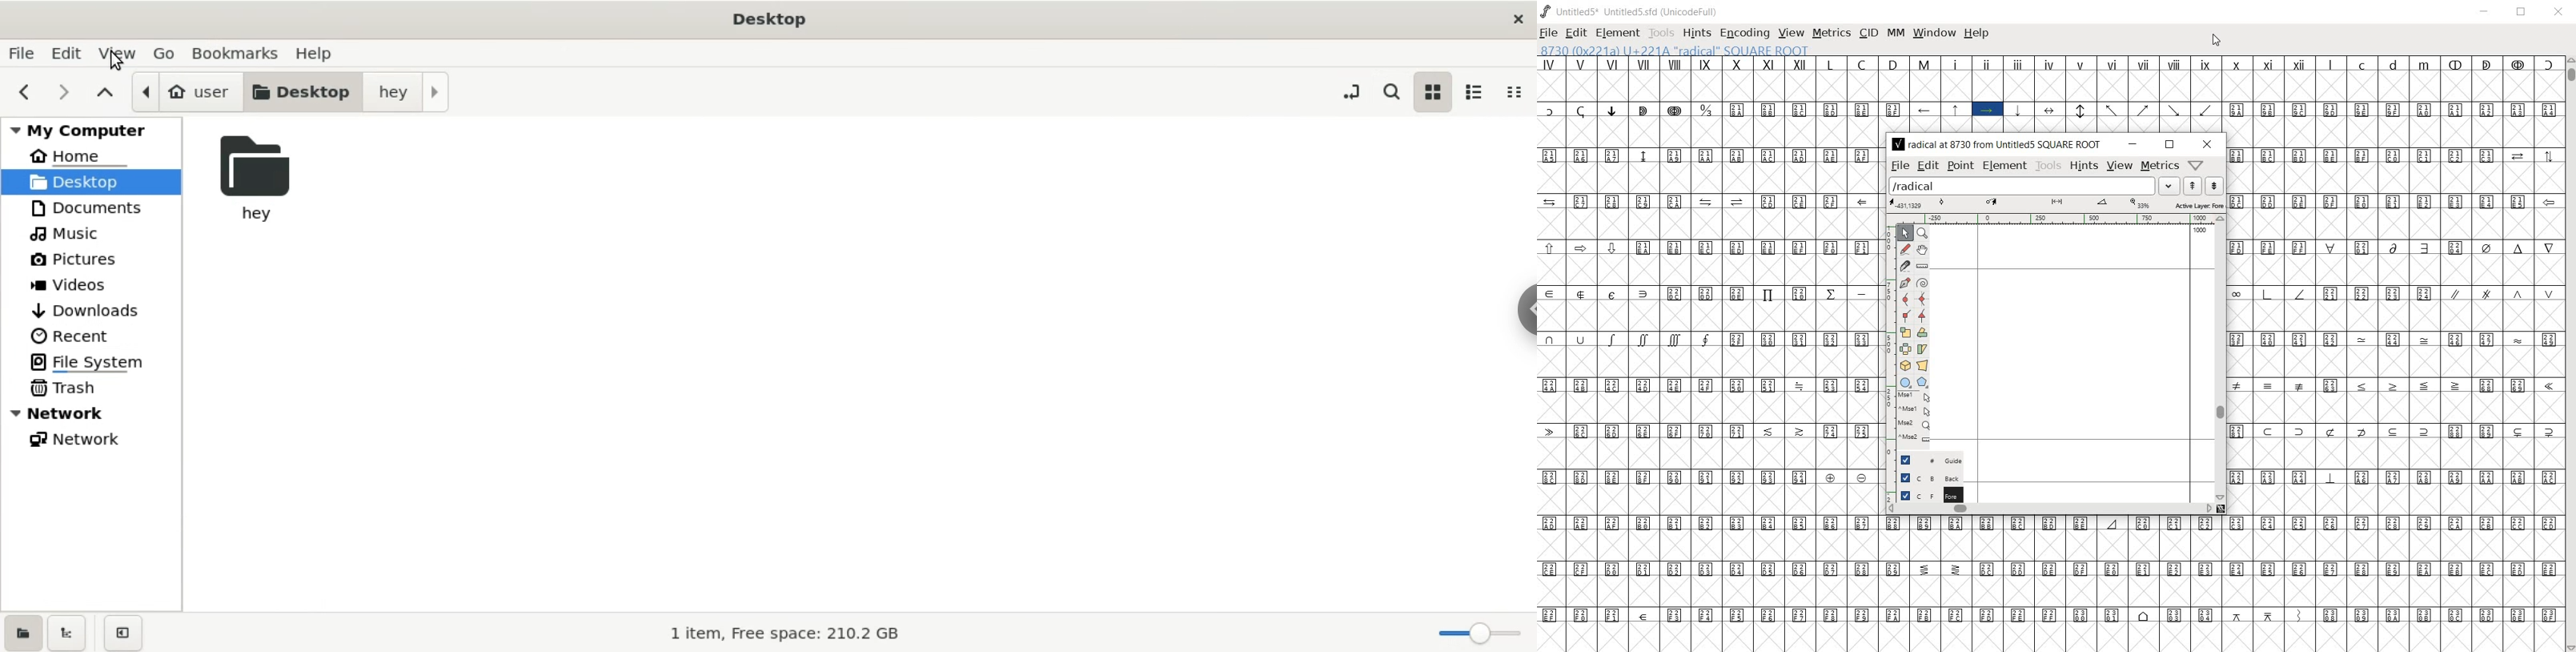 This screenshot has height=672, width=2576. What do you see at coordinates (1515, 18) in the screenshot?
I see `close` at bounding box center [1515, 18].